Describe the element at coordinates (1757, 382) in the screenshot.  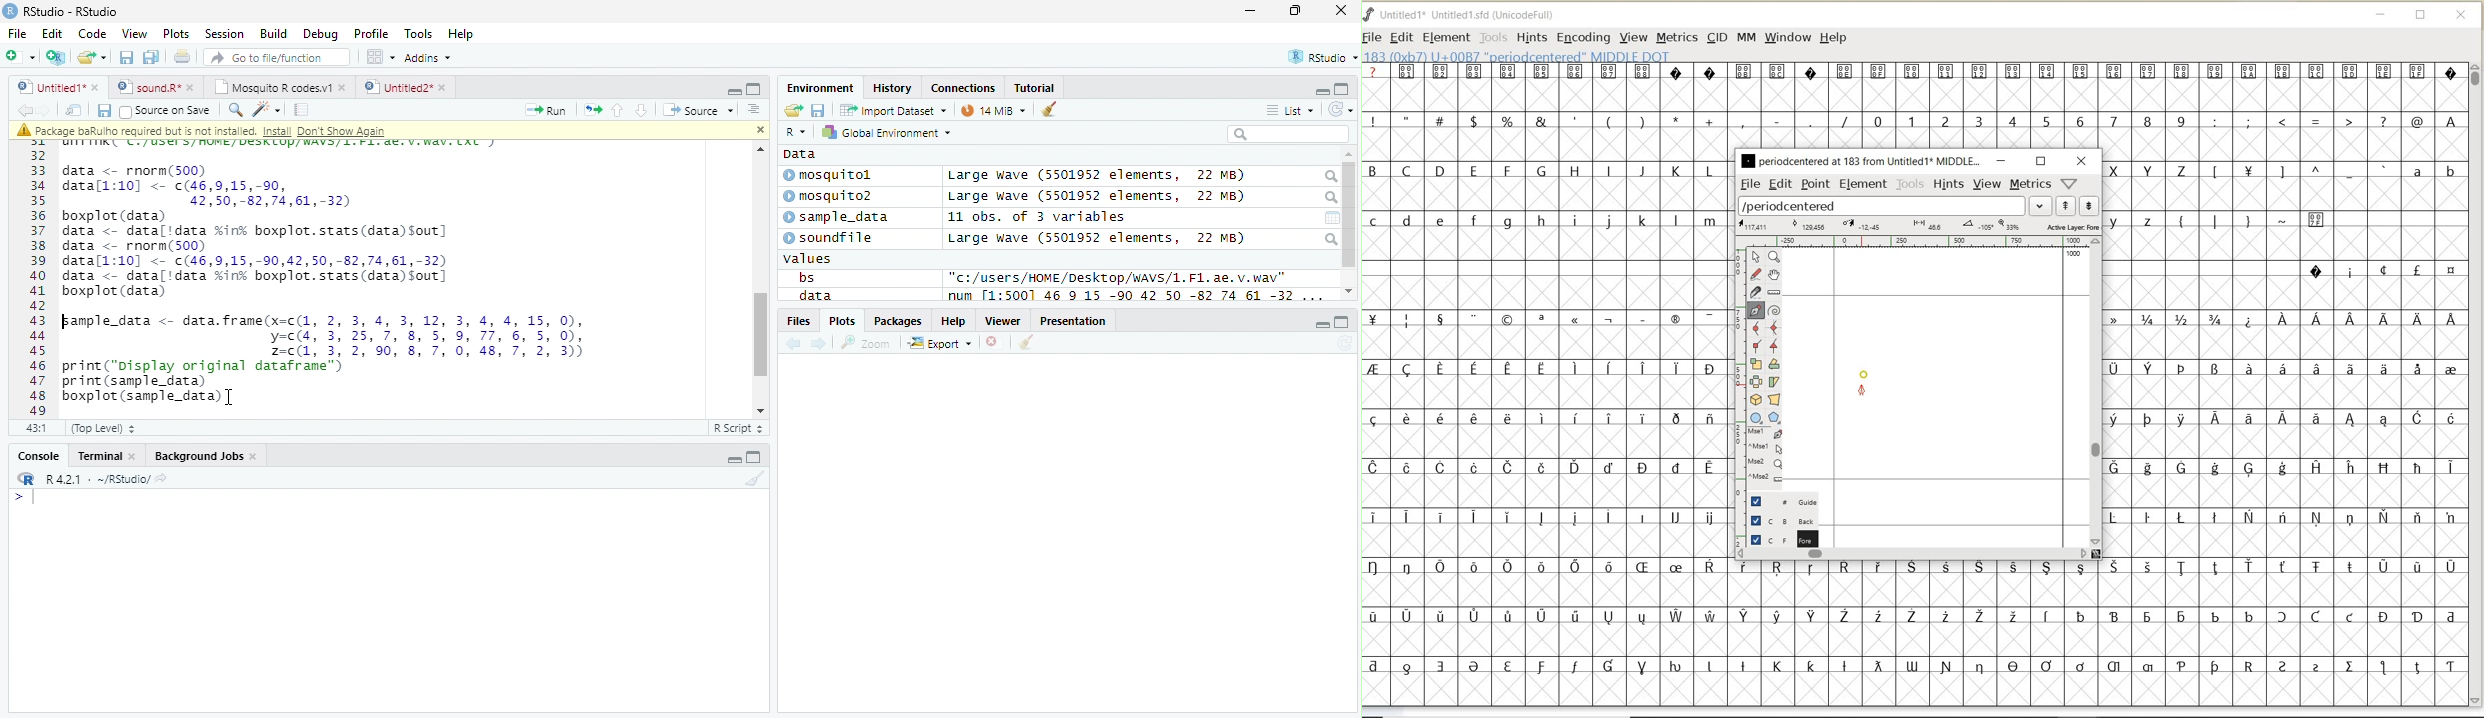
I see `flip the selection` at that location.